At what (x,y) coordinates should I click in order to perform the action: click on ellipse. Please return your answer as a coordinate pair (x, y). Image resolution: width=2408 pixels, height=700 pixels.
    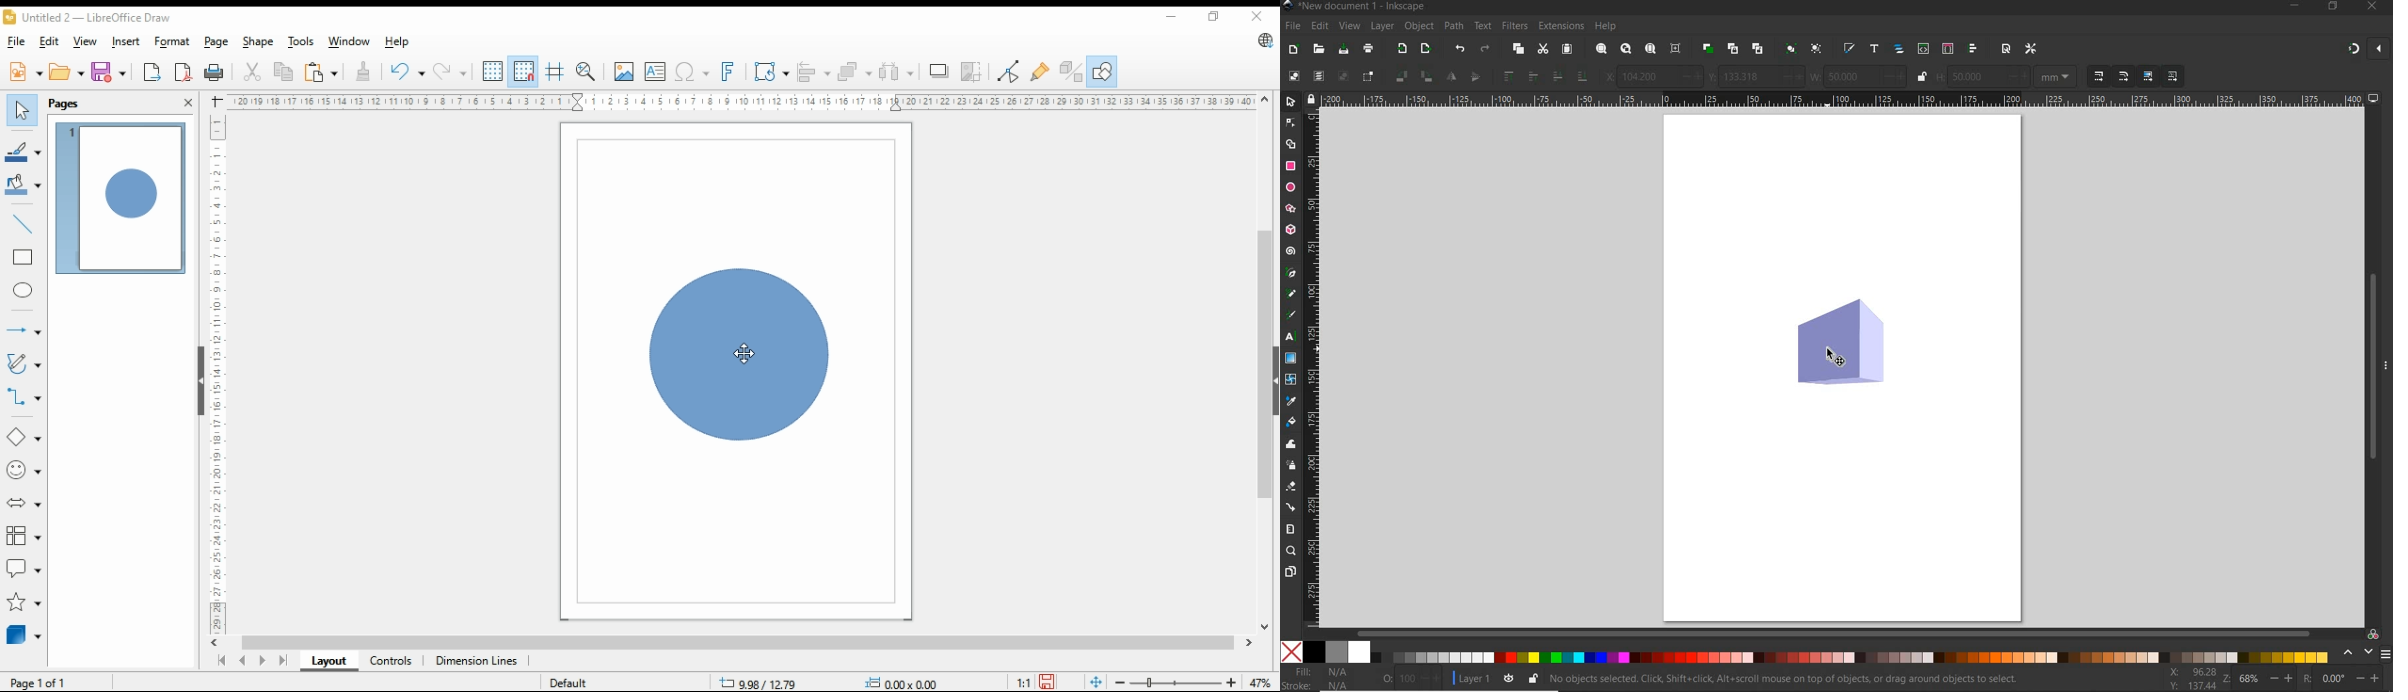
    Looking at the image, I should click on (22, 290).